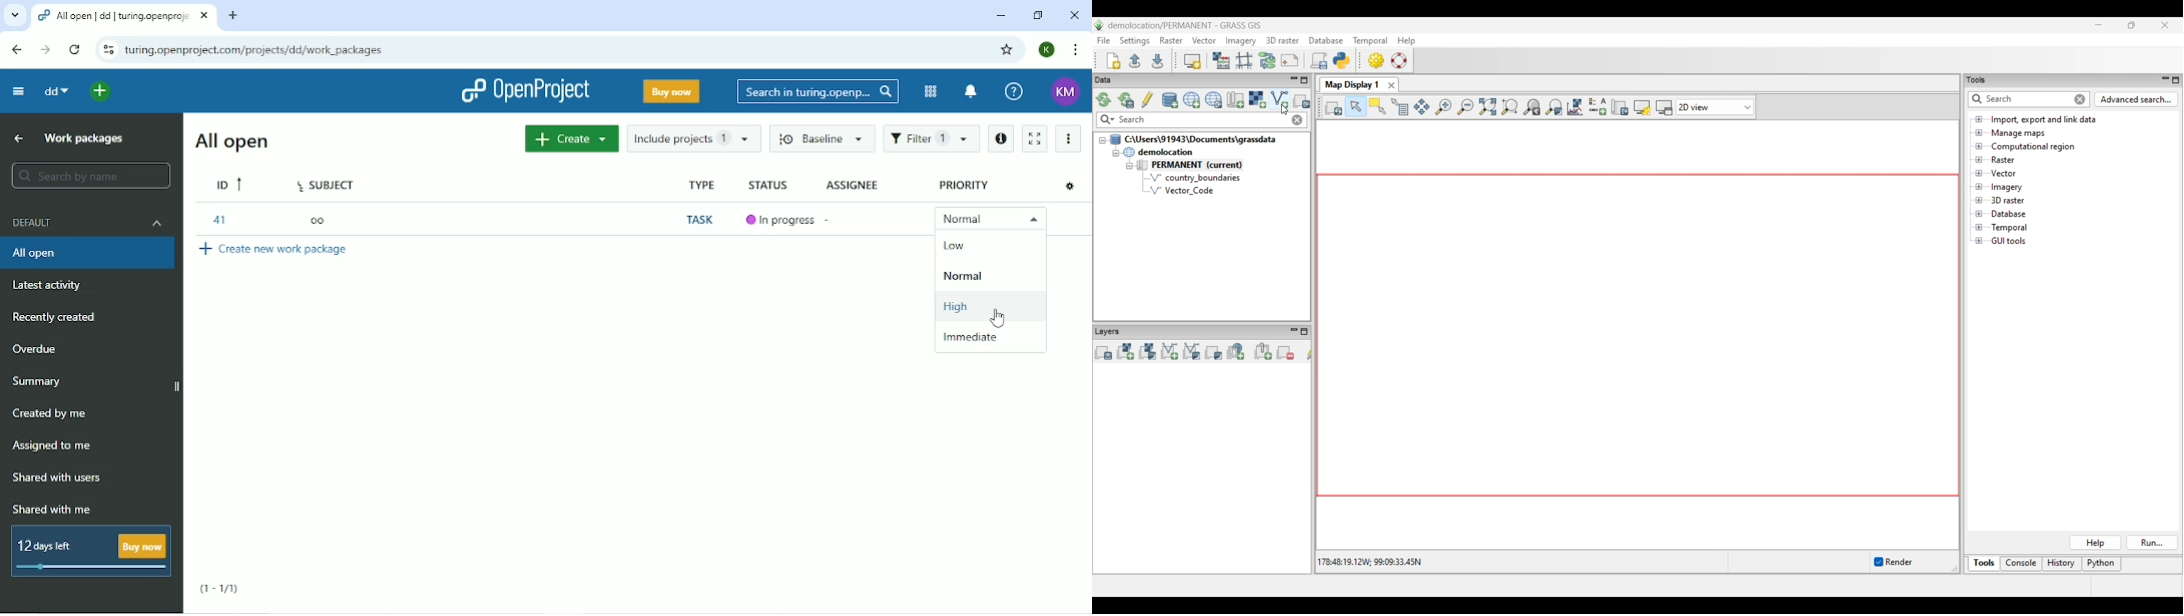 The image size is (2184, 616). I want to click on View site information, so click(106, 50).